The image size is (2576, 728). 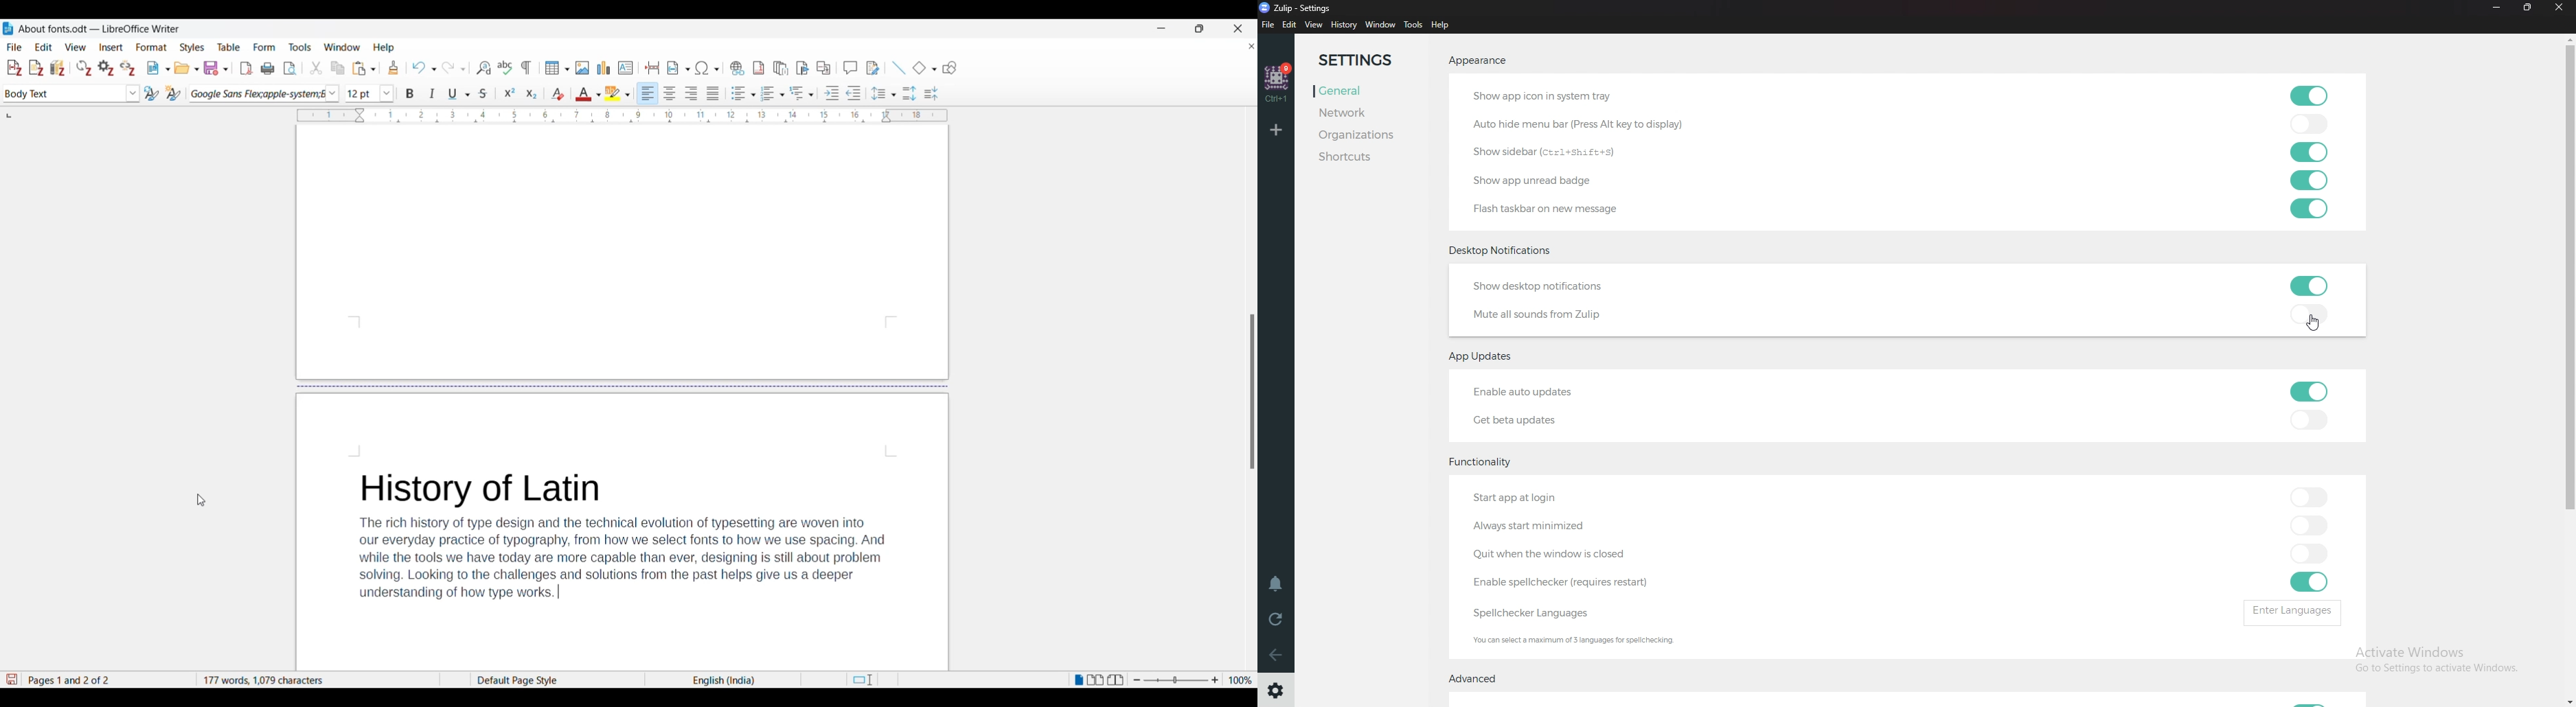 I want to click on File menu, so click(x=14, y=47).